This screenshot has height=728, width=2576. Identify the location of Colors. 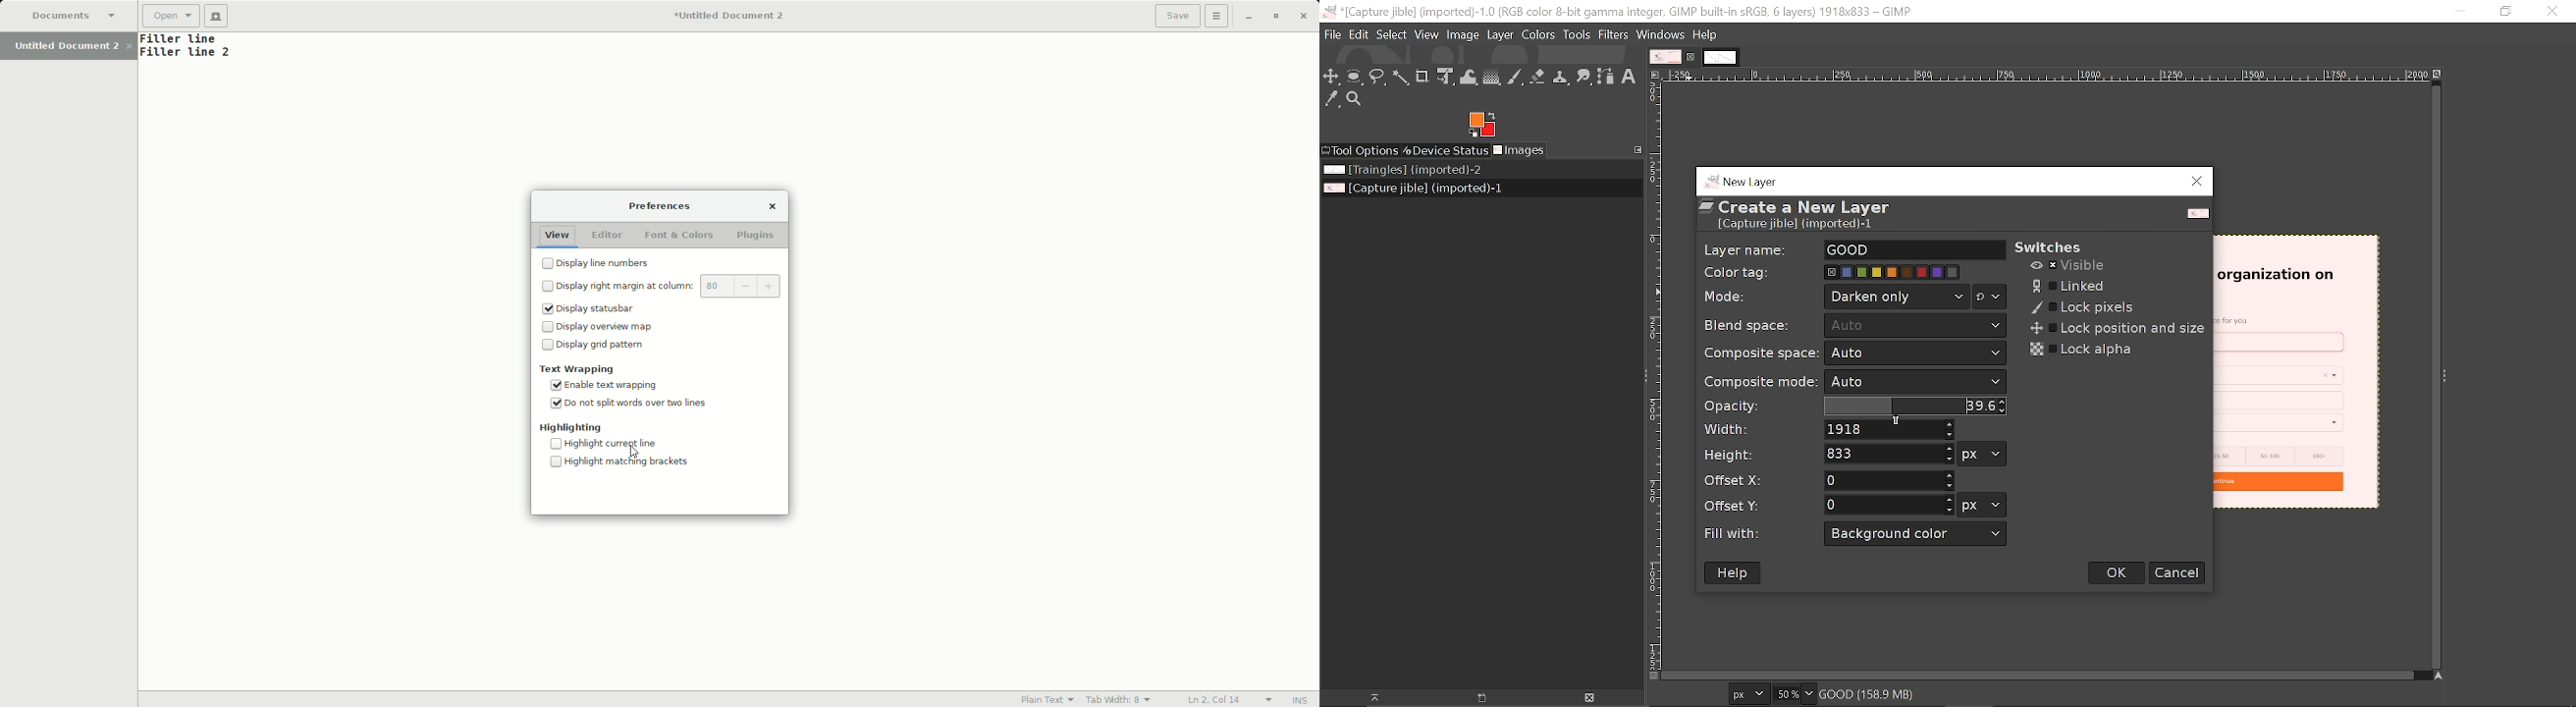
(1539, 35).